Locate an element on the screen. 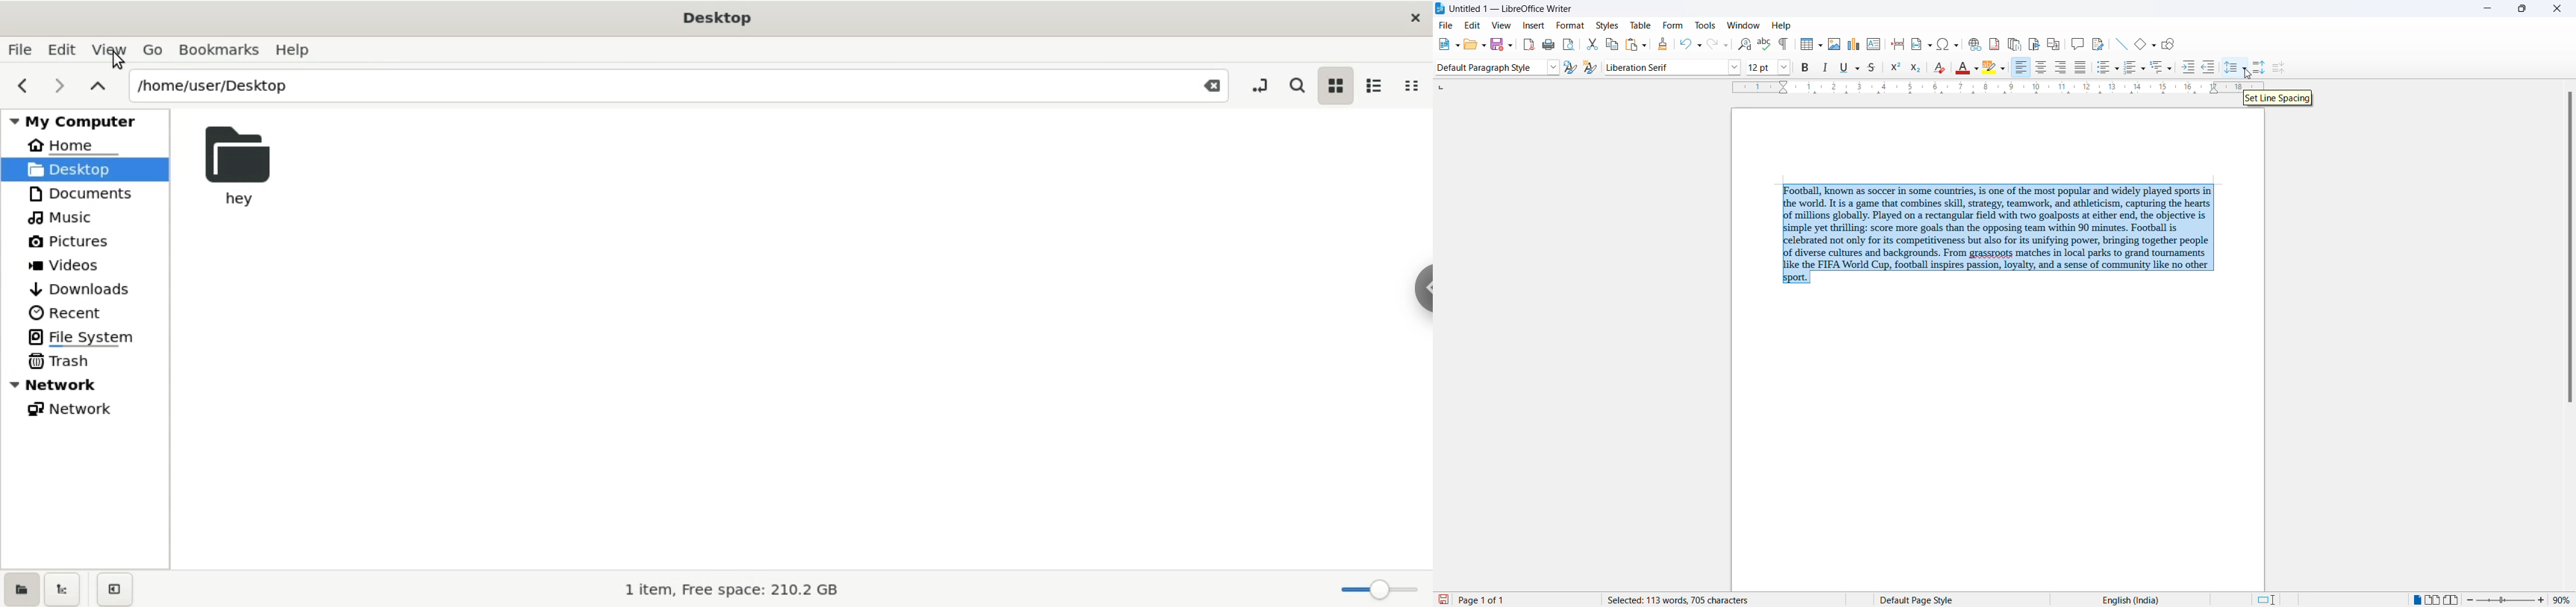  word and character count is located at coordinates (1689, 600).